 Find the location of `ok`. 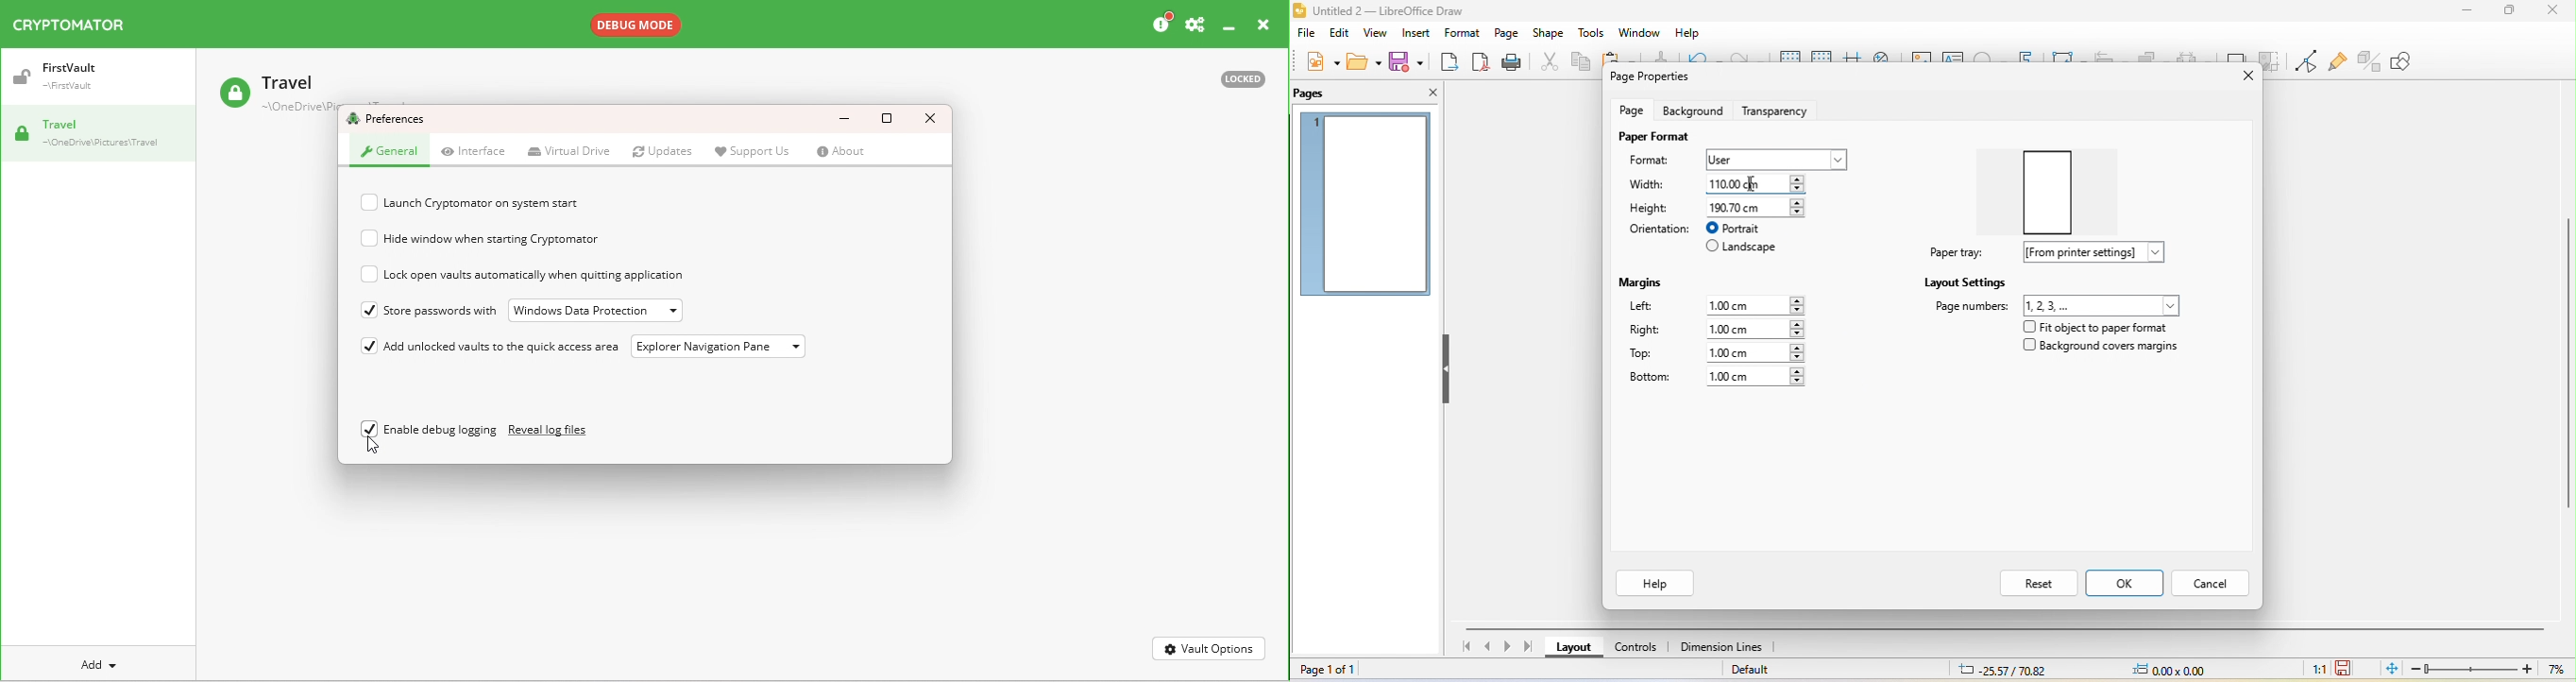

ok is located at coordinates (2126, 583).